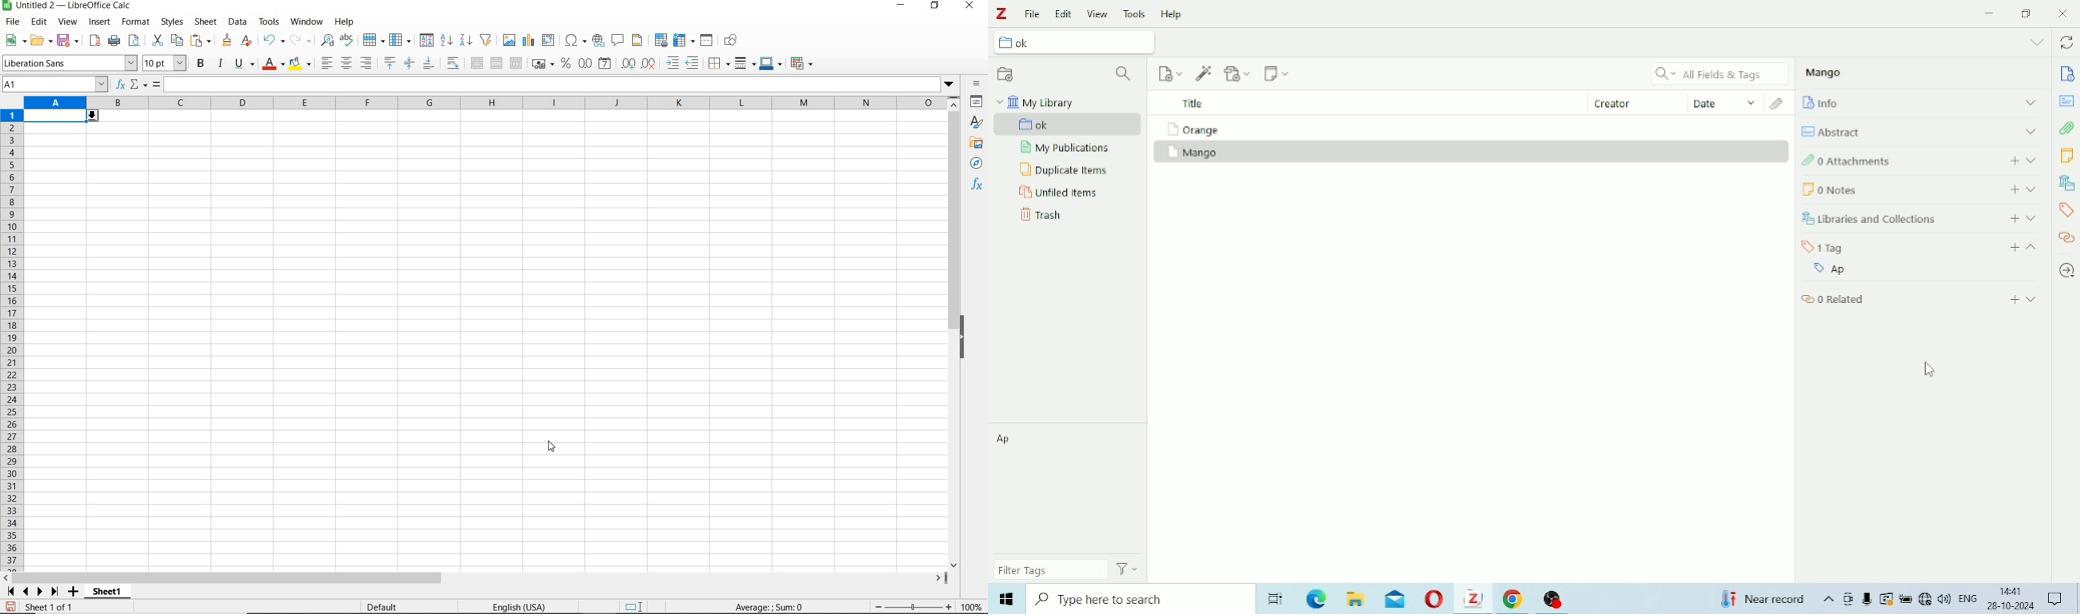 The width and height of the screenshot is (2100, 616). I want to click on decrease indent, so click(695, 63).